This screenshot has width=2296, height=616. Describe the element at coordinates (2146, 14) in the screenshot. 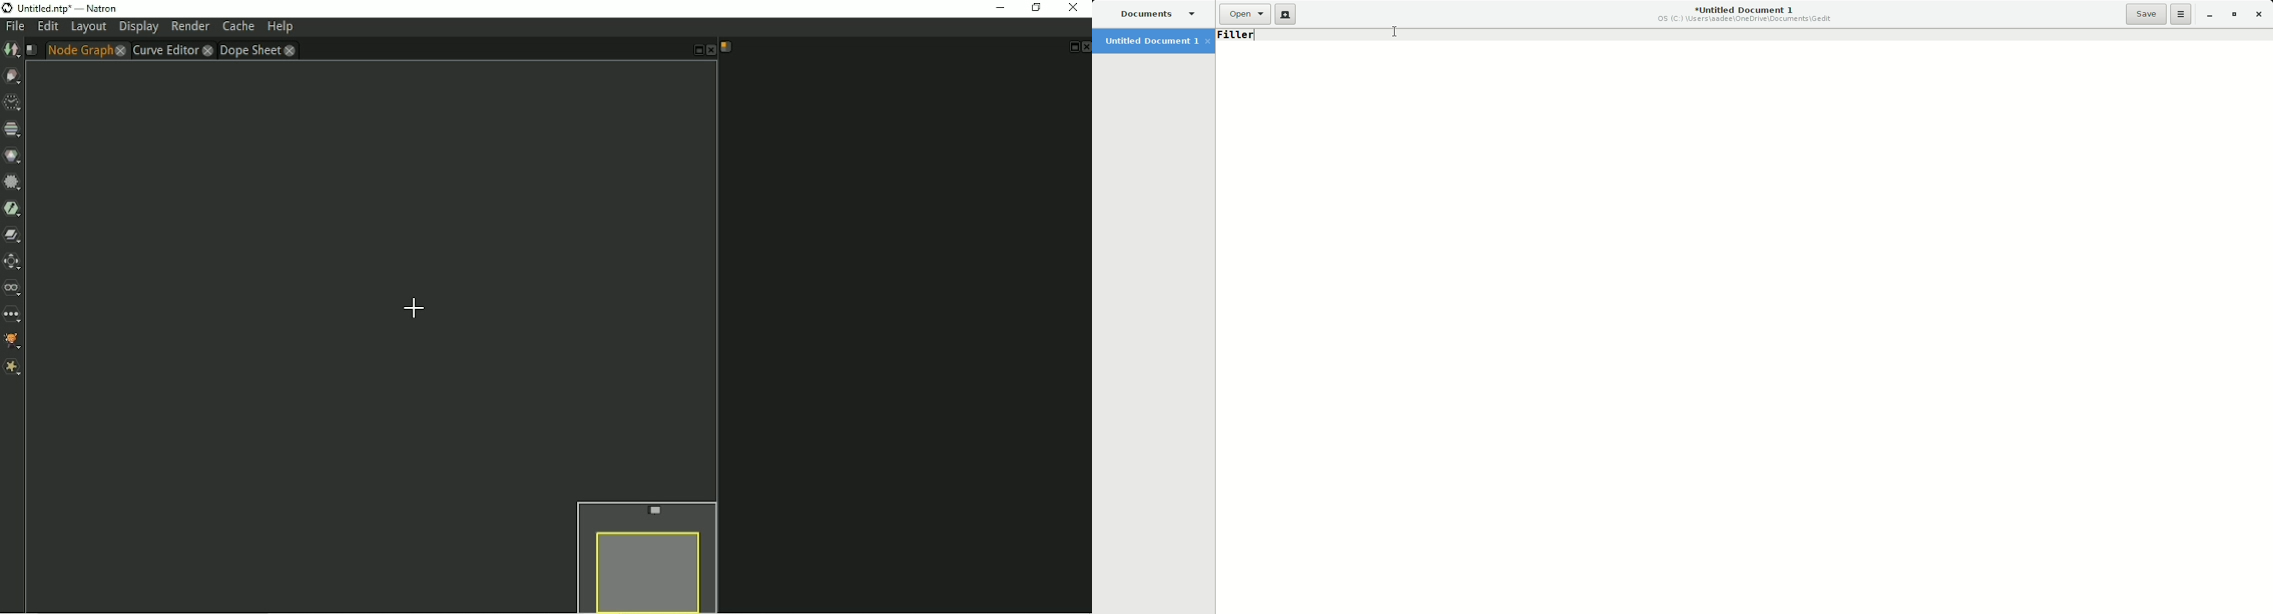

I see `Save` at that location.